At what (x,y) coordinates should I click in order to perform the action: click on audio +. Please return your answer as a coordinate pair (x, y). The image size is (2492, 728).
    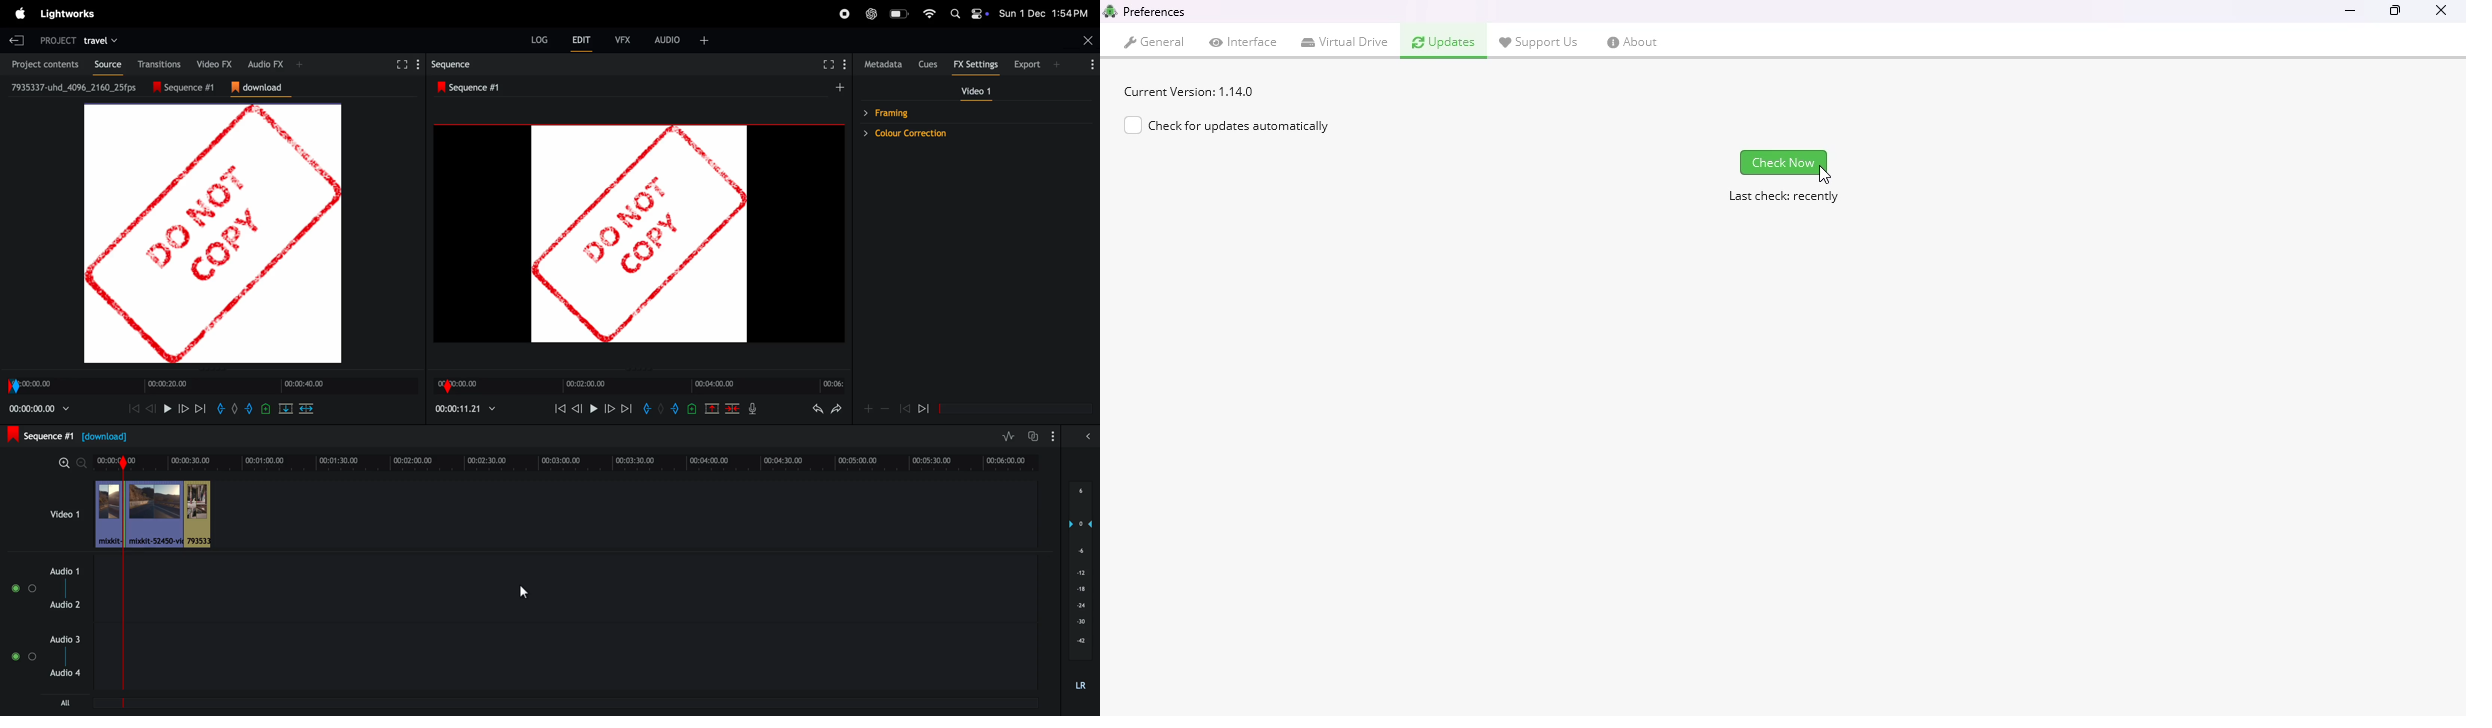
    Looking at the image, I should click on (668, 40).